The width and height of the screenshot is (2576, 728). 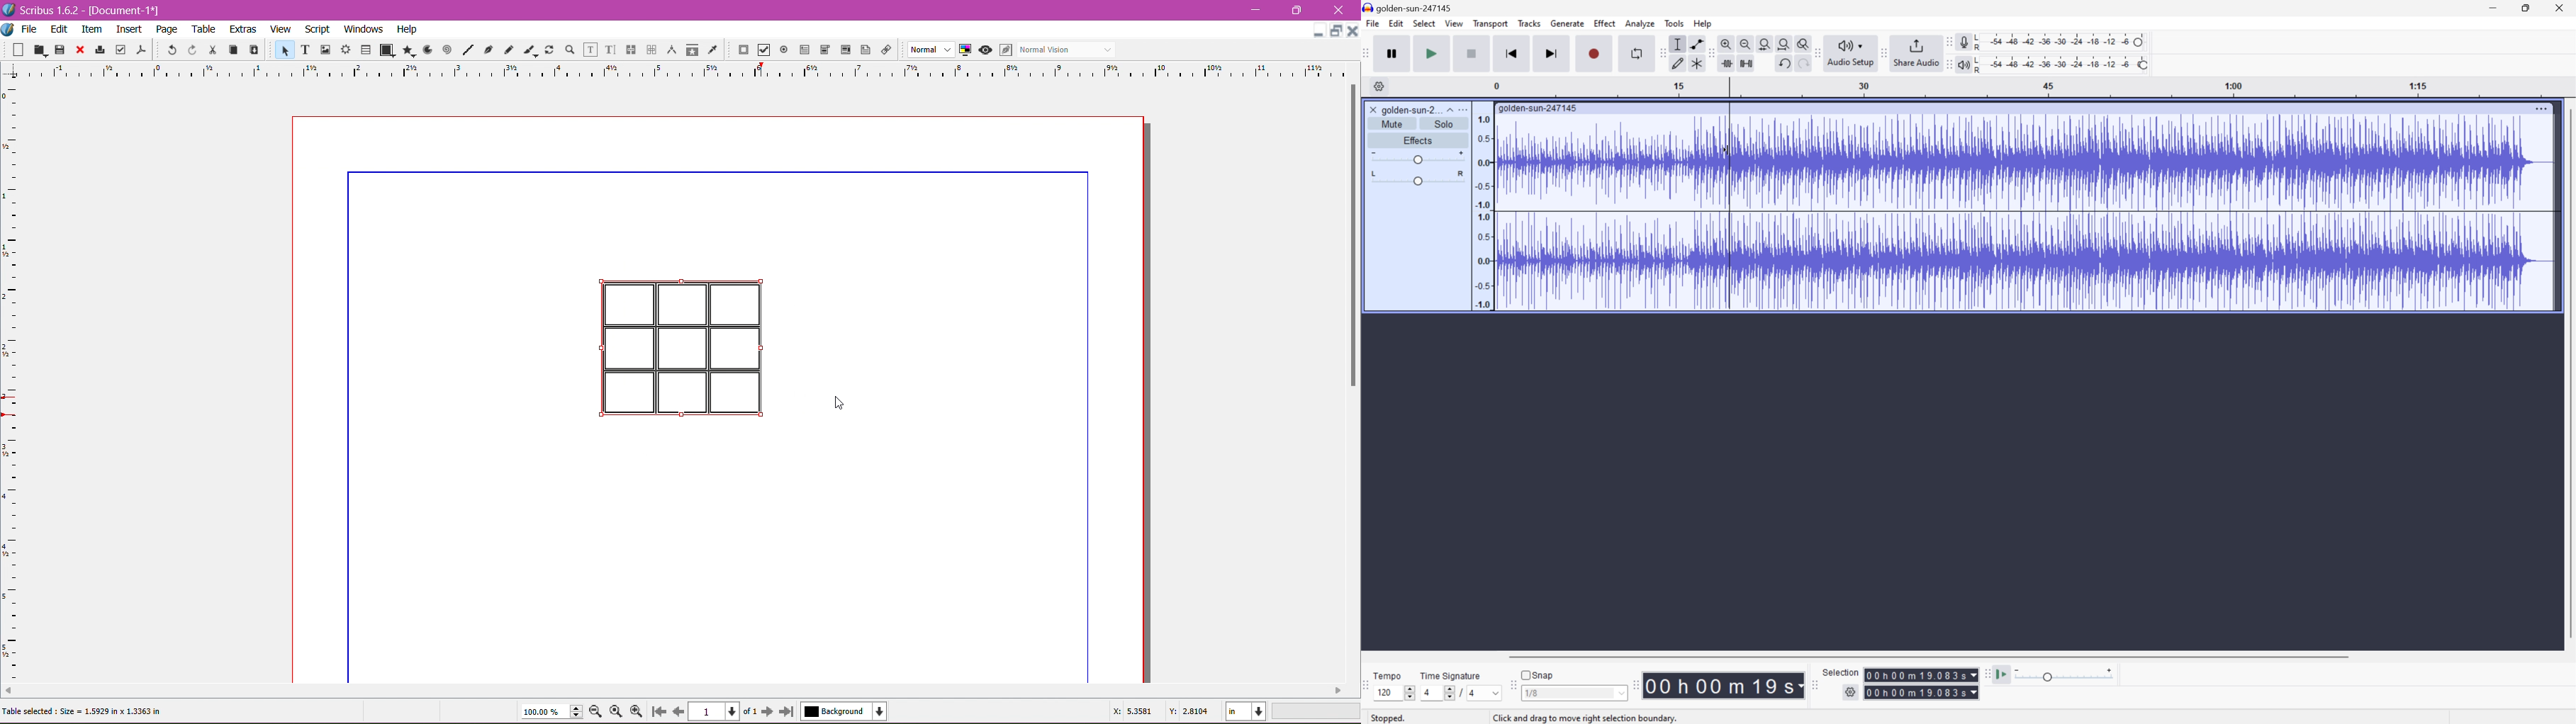 What do you see at coordinates (1922, 684) in the screenshot?
I see `Selection` at bounding box center [1922, 684].